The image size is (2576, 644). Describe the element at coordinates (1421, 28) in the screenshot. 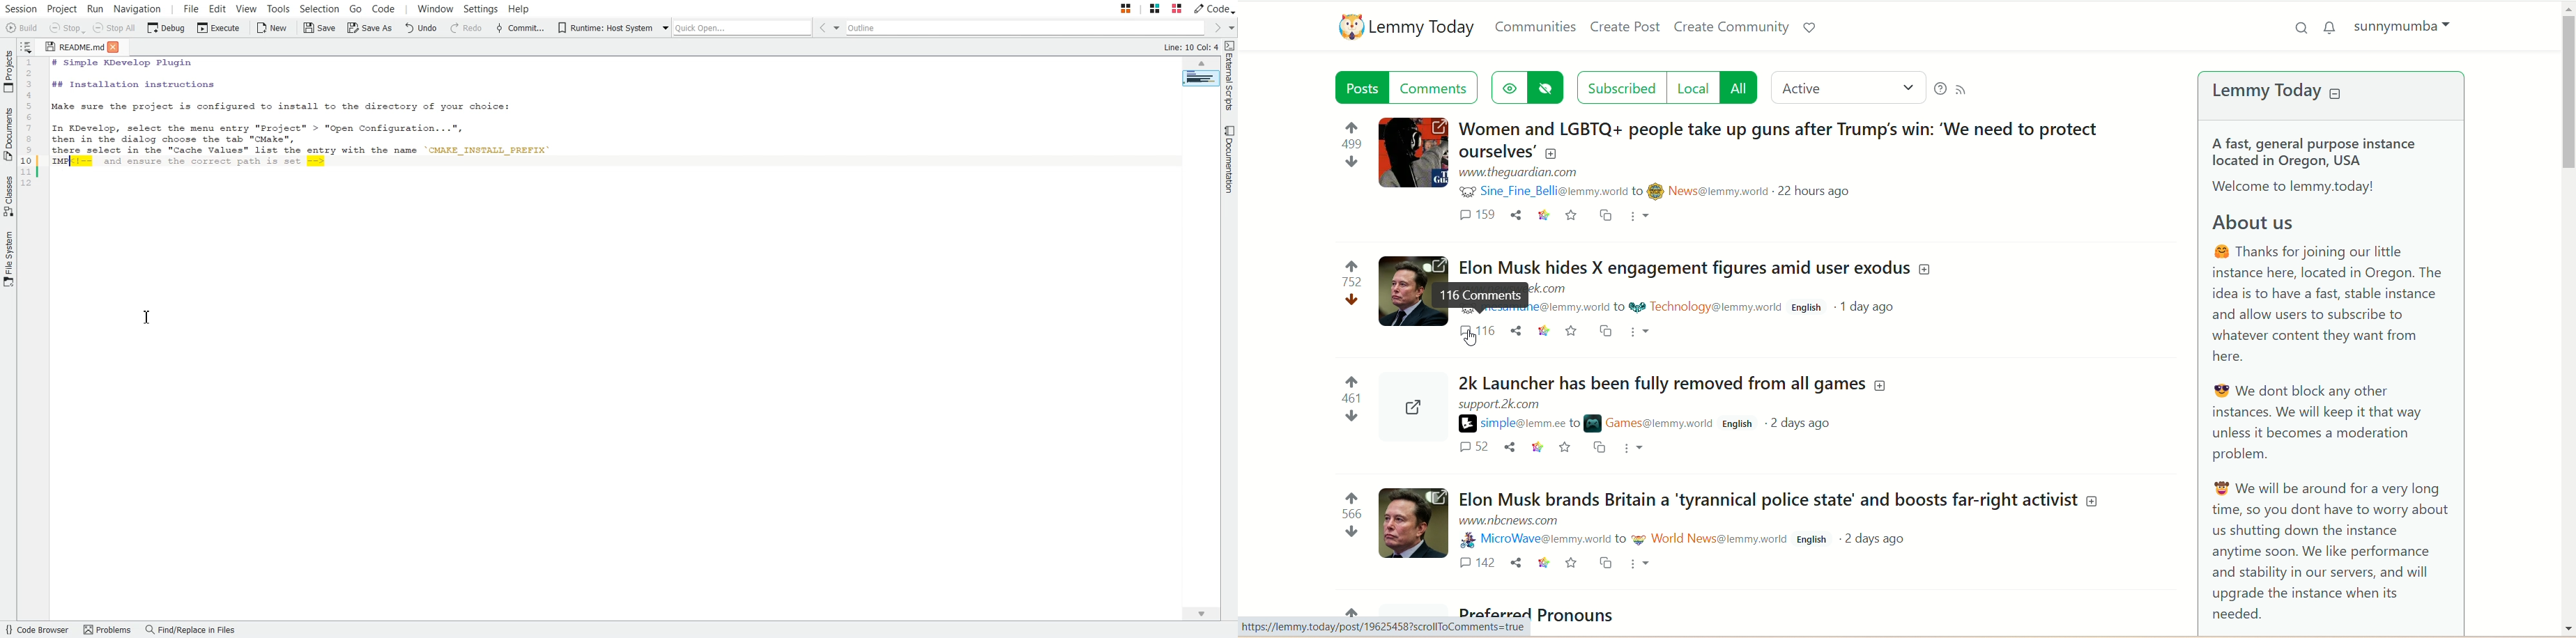

I see `lemmy today` at that location.